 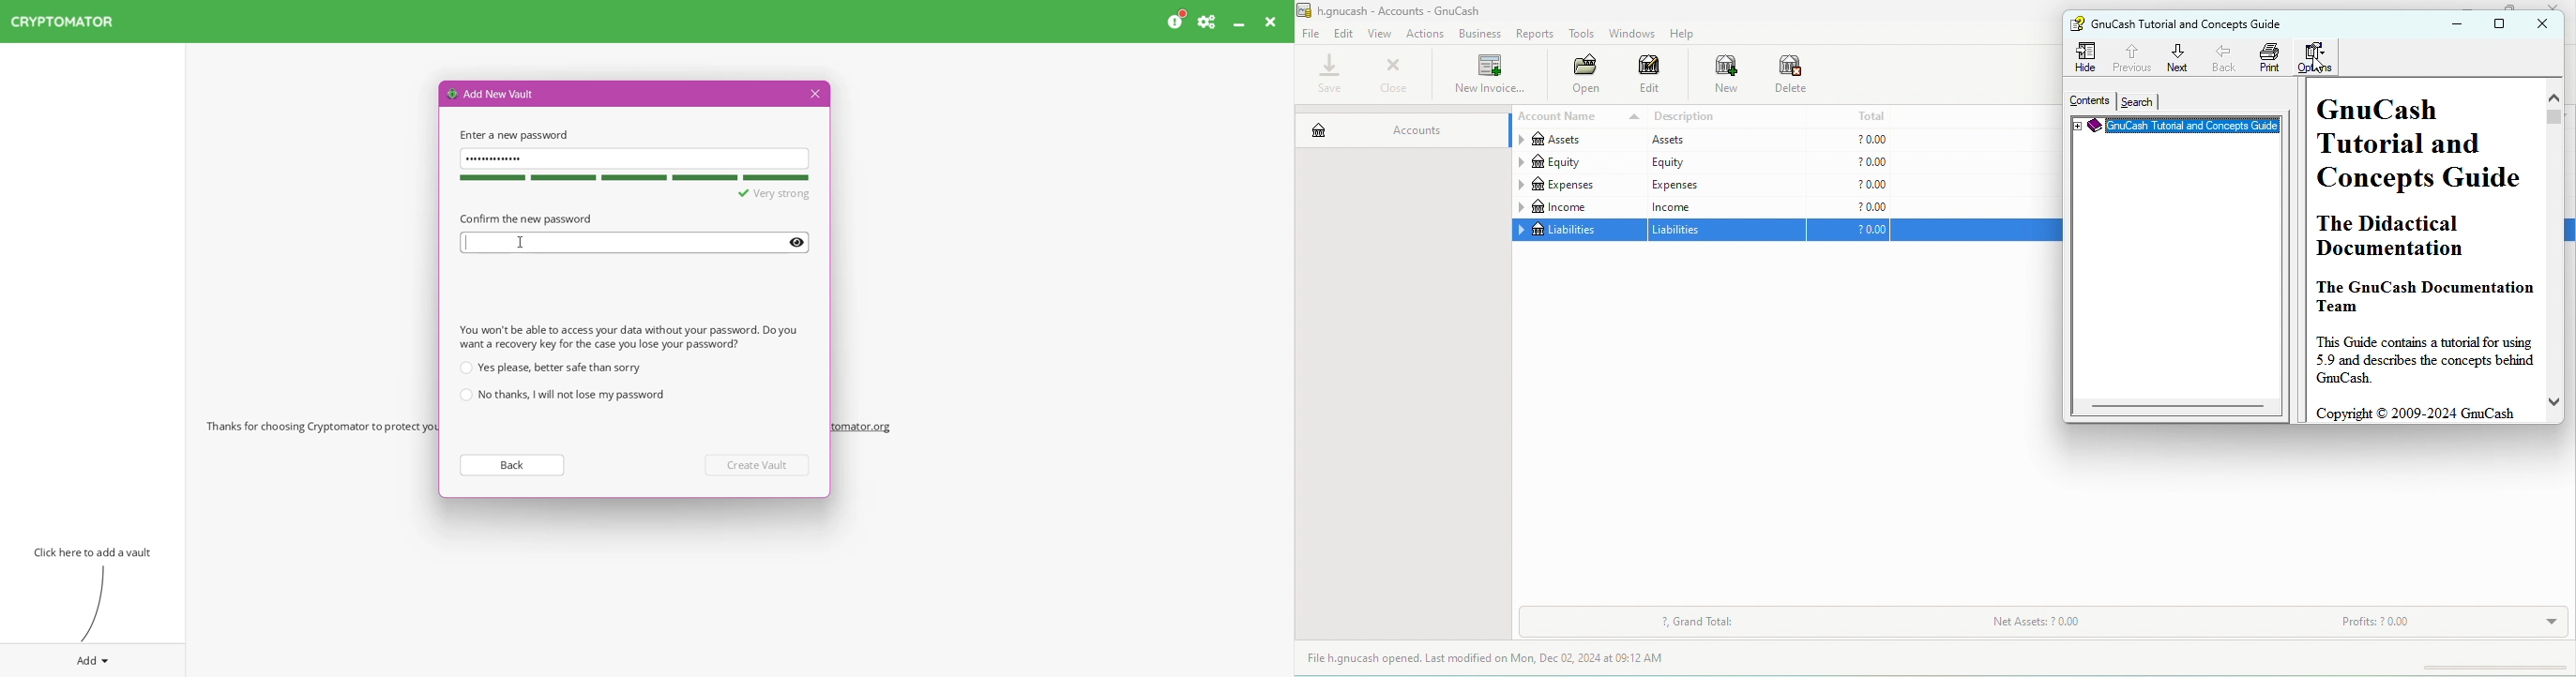 I want to click on view, so click(x=1383, y=34).